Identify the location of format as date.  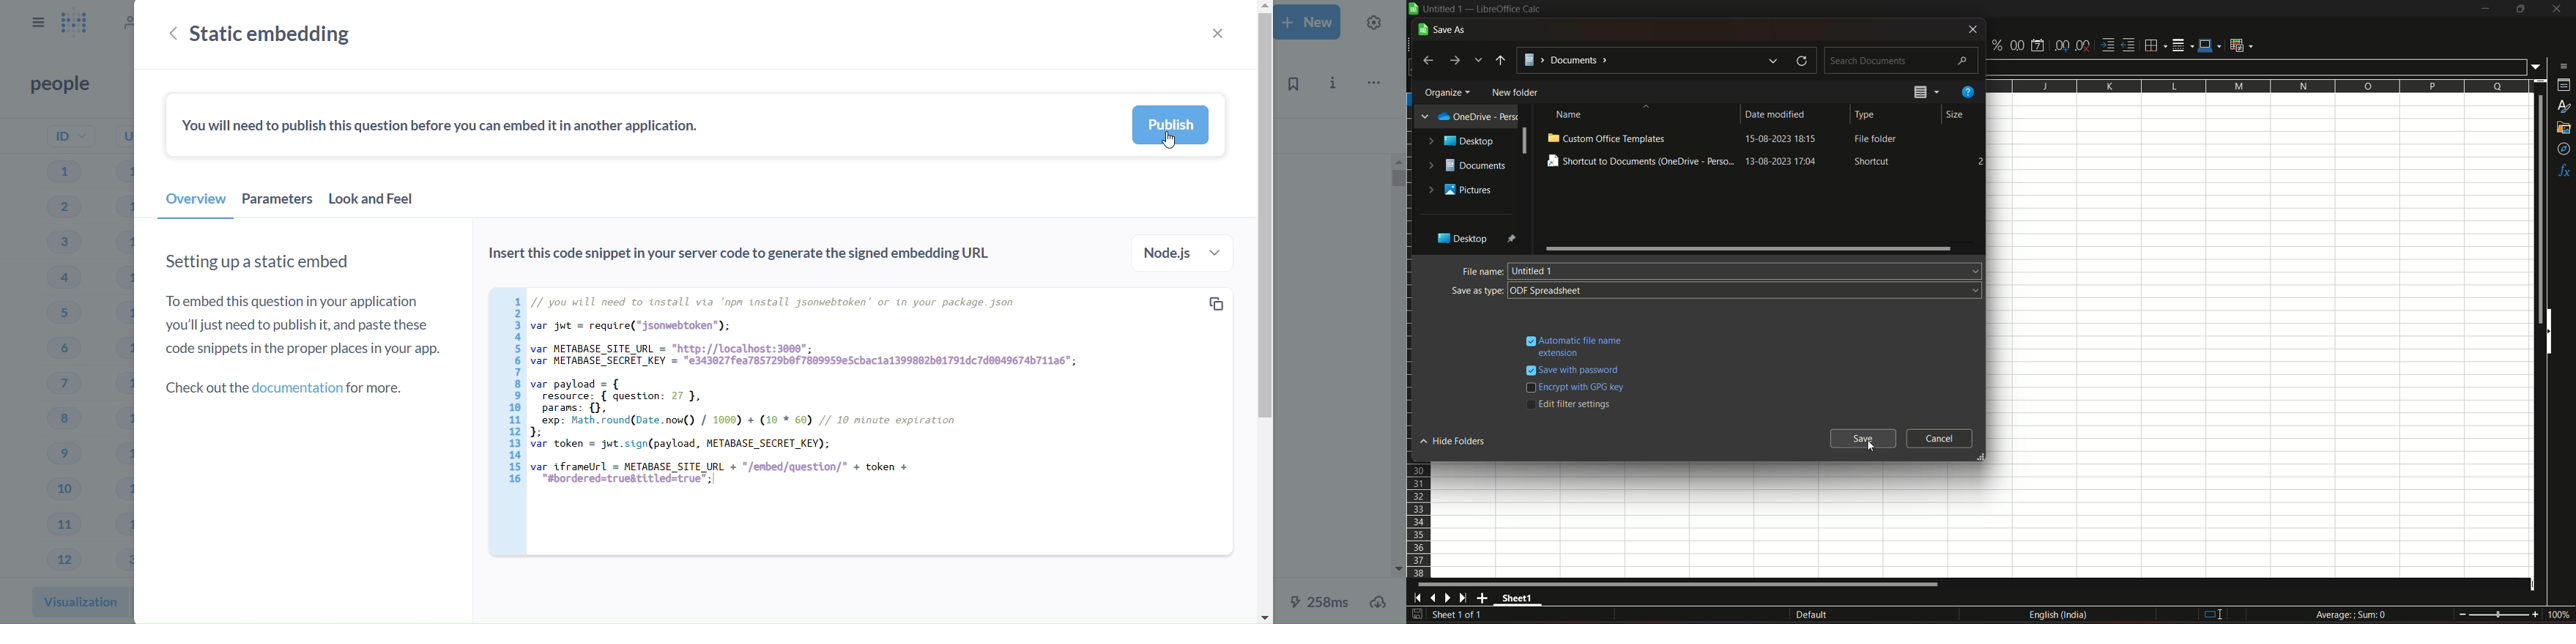
(2039, 44).